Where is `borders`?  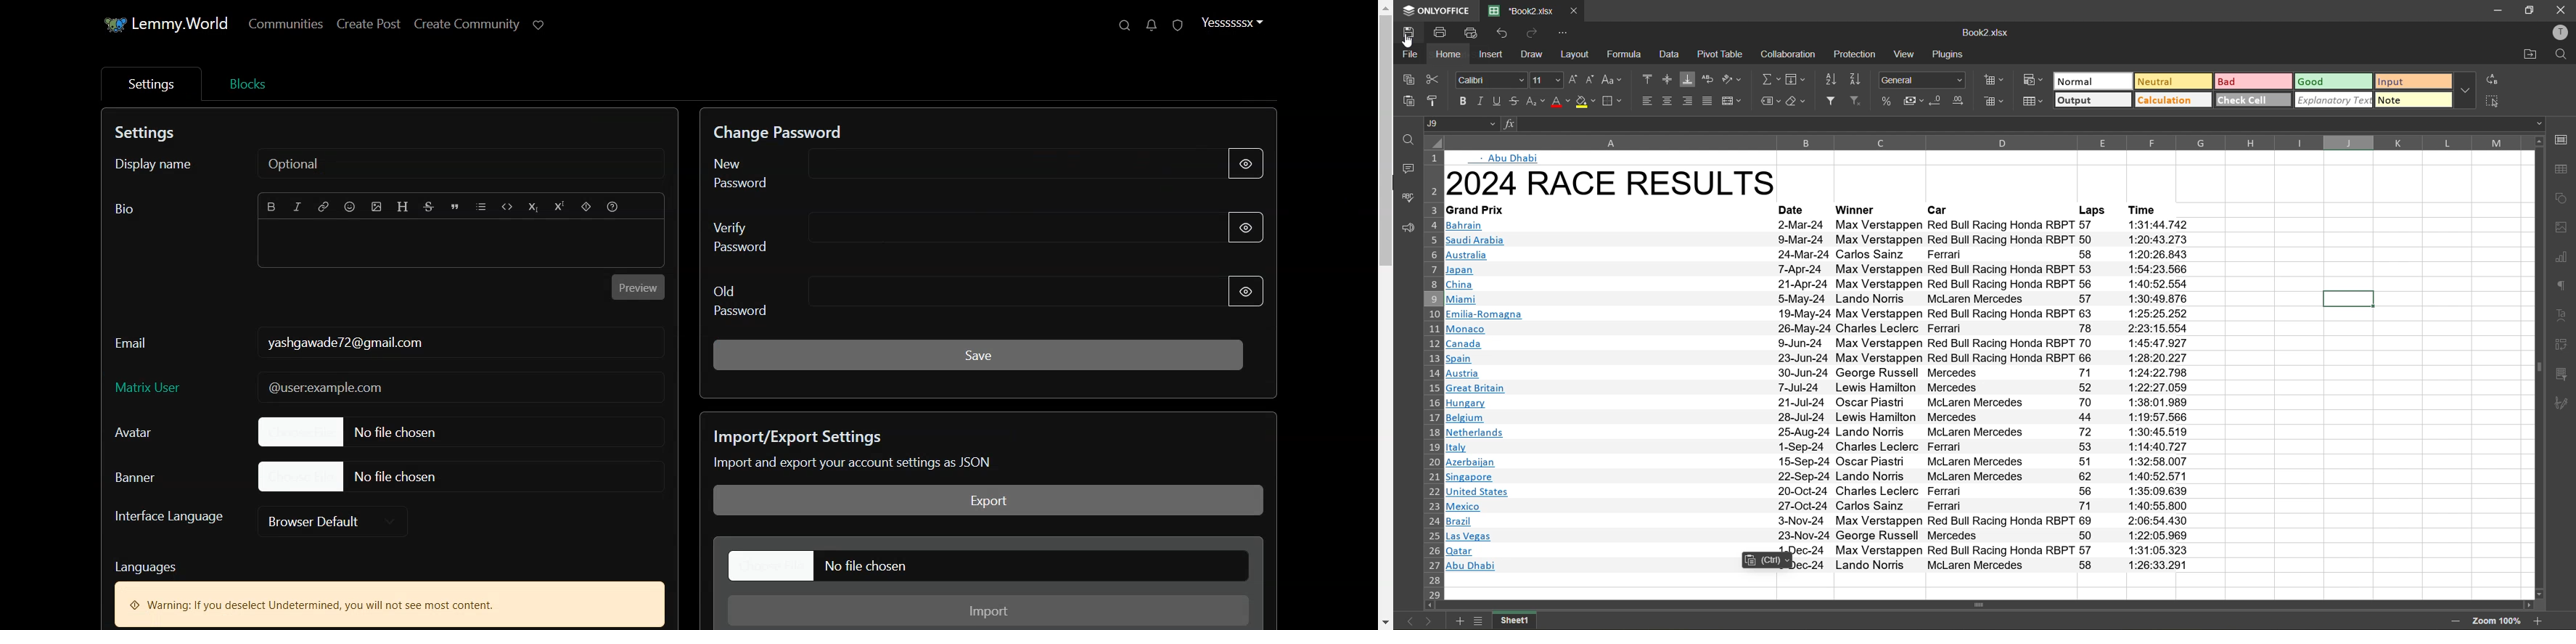
borders is located at coordinates (1615, 99).